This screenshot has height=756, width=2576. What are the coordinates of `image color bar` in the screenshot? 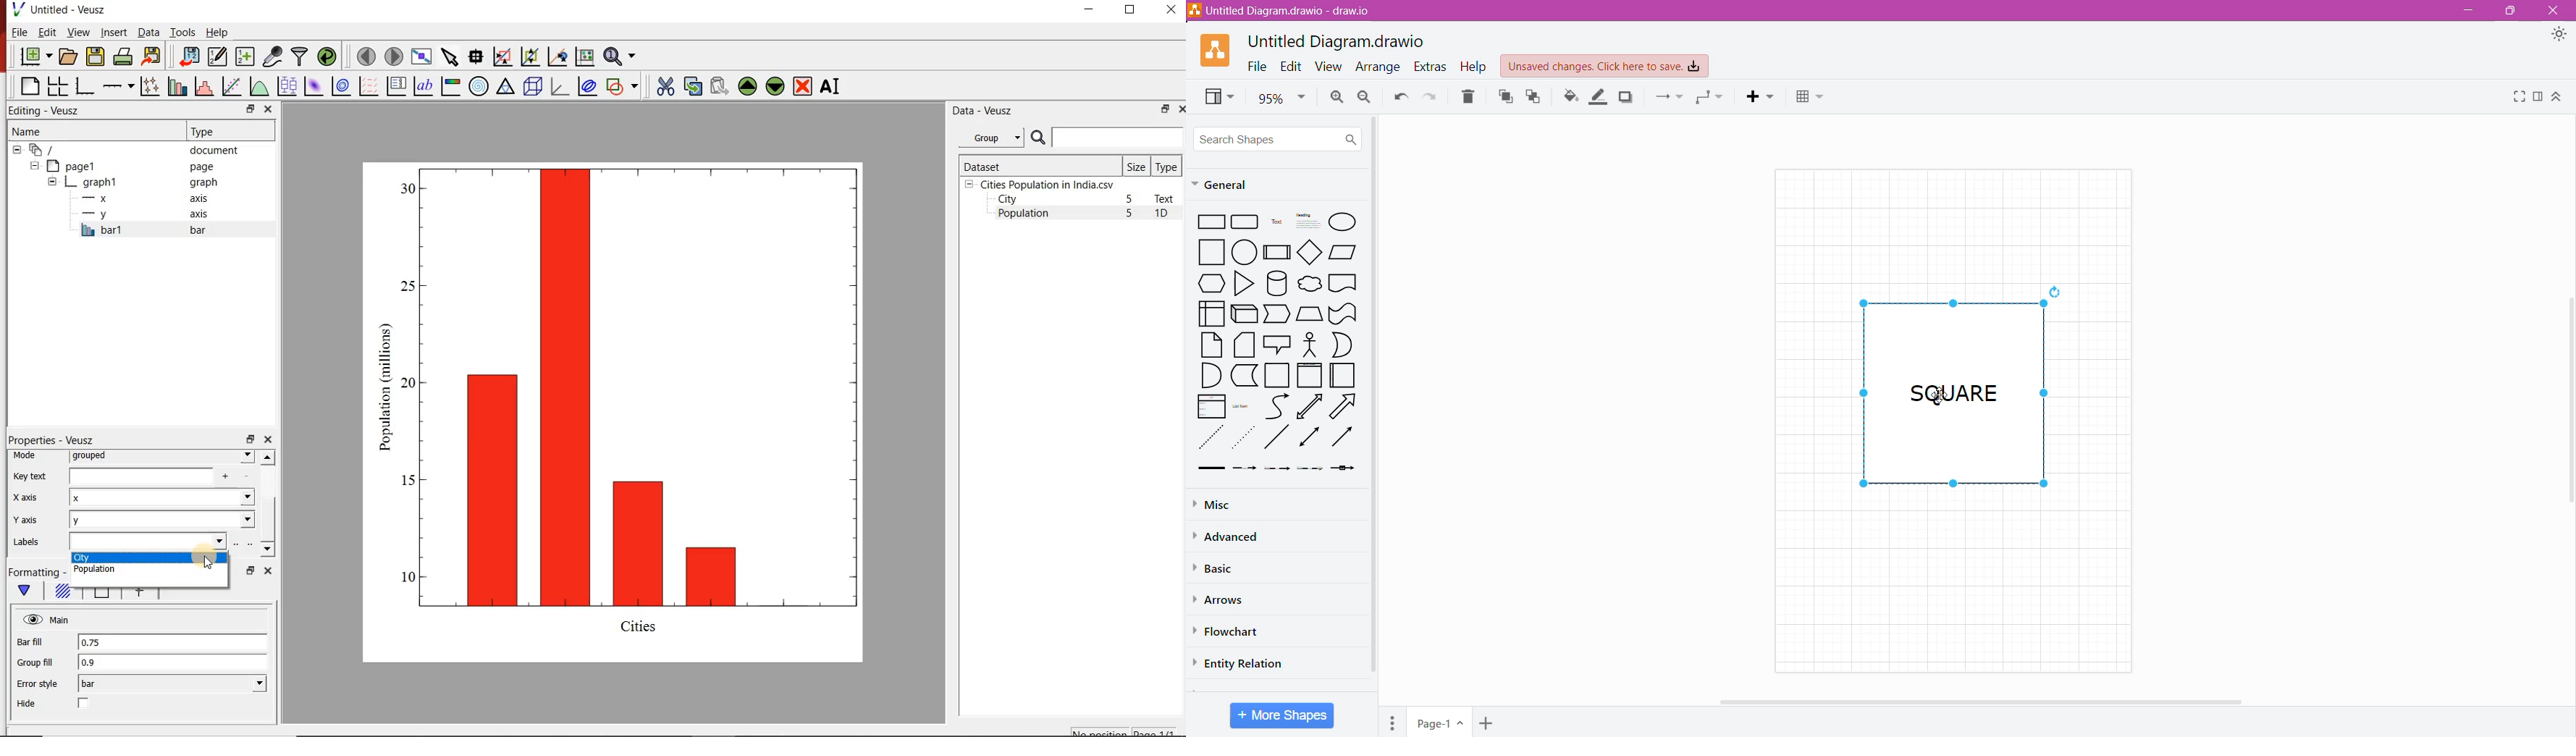 It's located at (450, 86).